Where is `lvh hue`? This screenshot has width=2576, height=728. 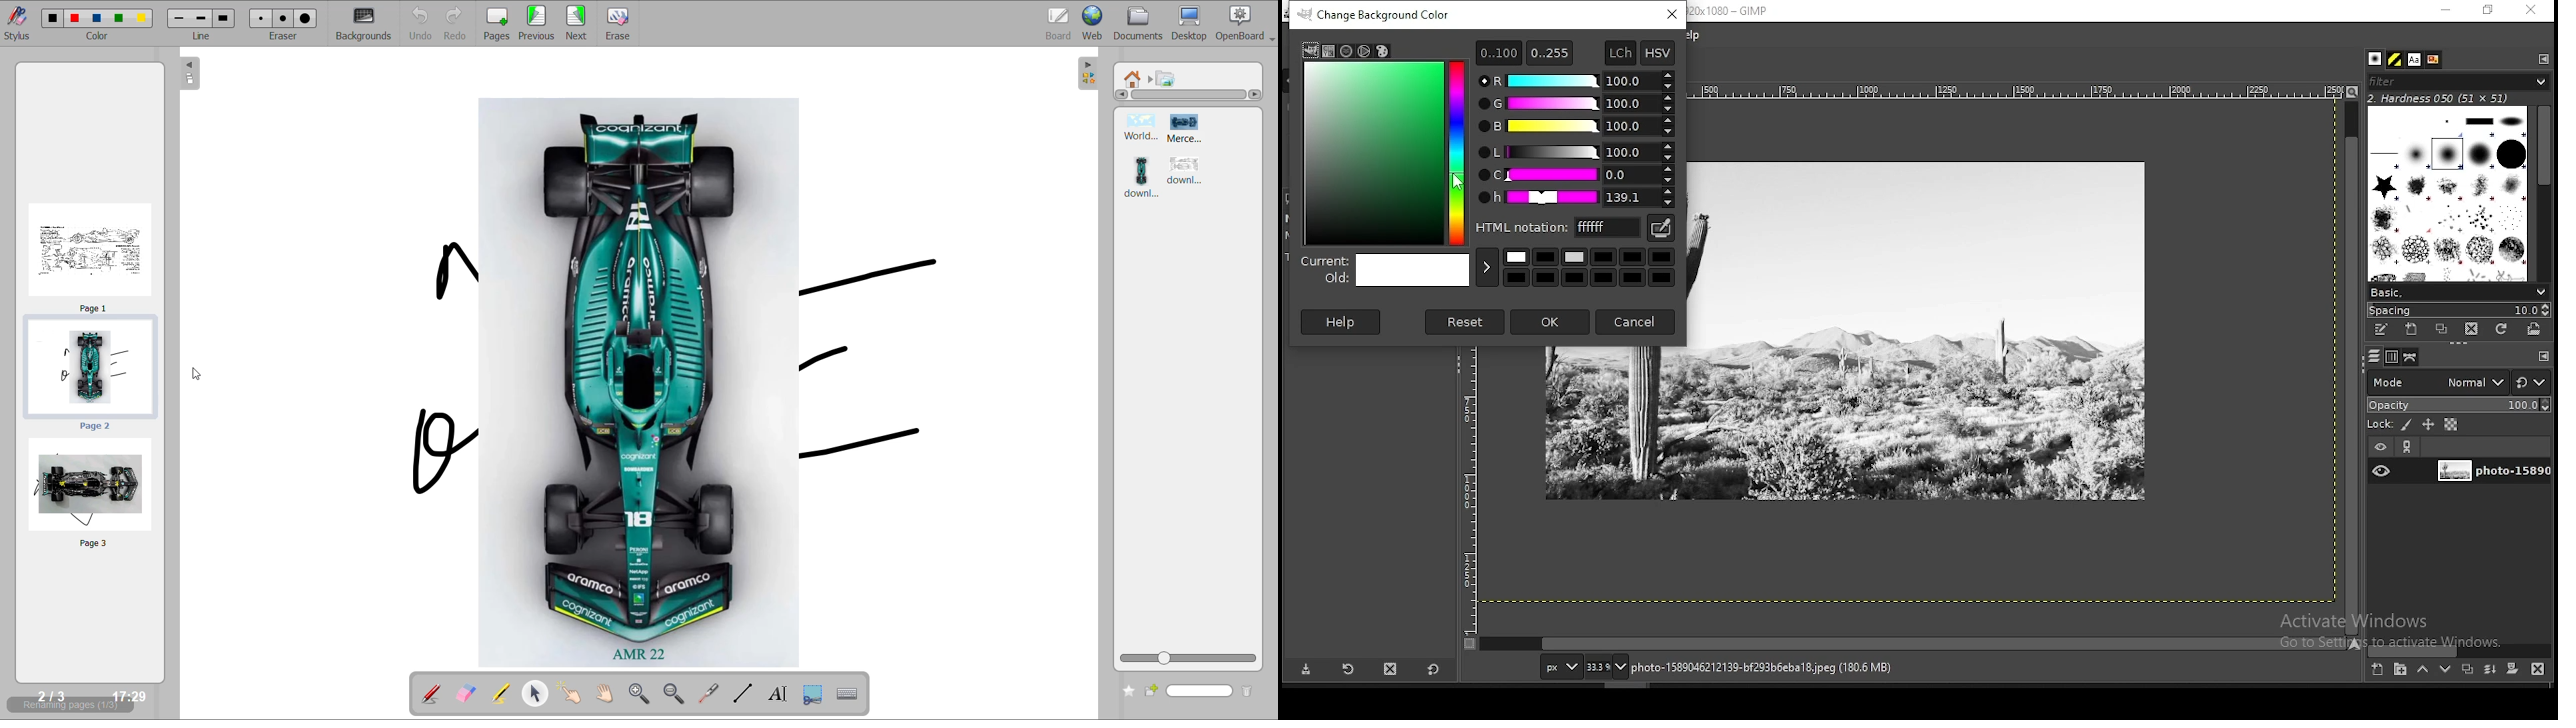 lvh hue is located at coordinates (1577, 198).